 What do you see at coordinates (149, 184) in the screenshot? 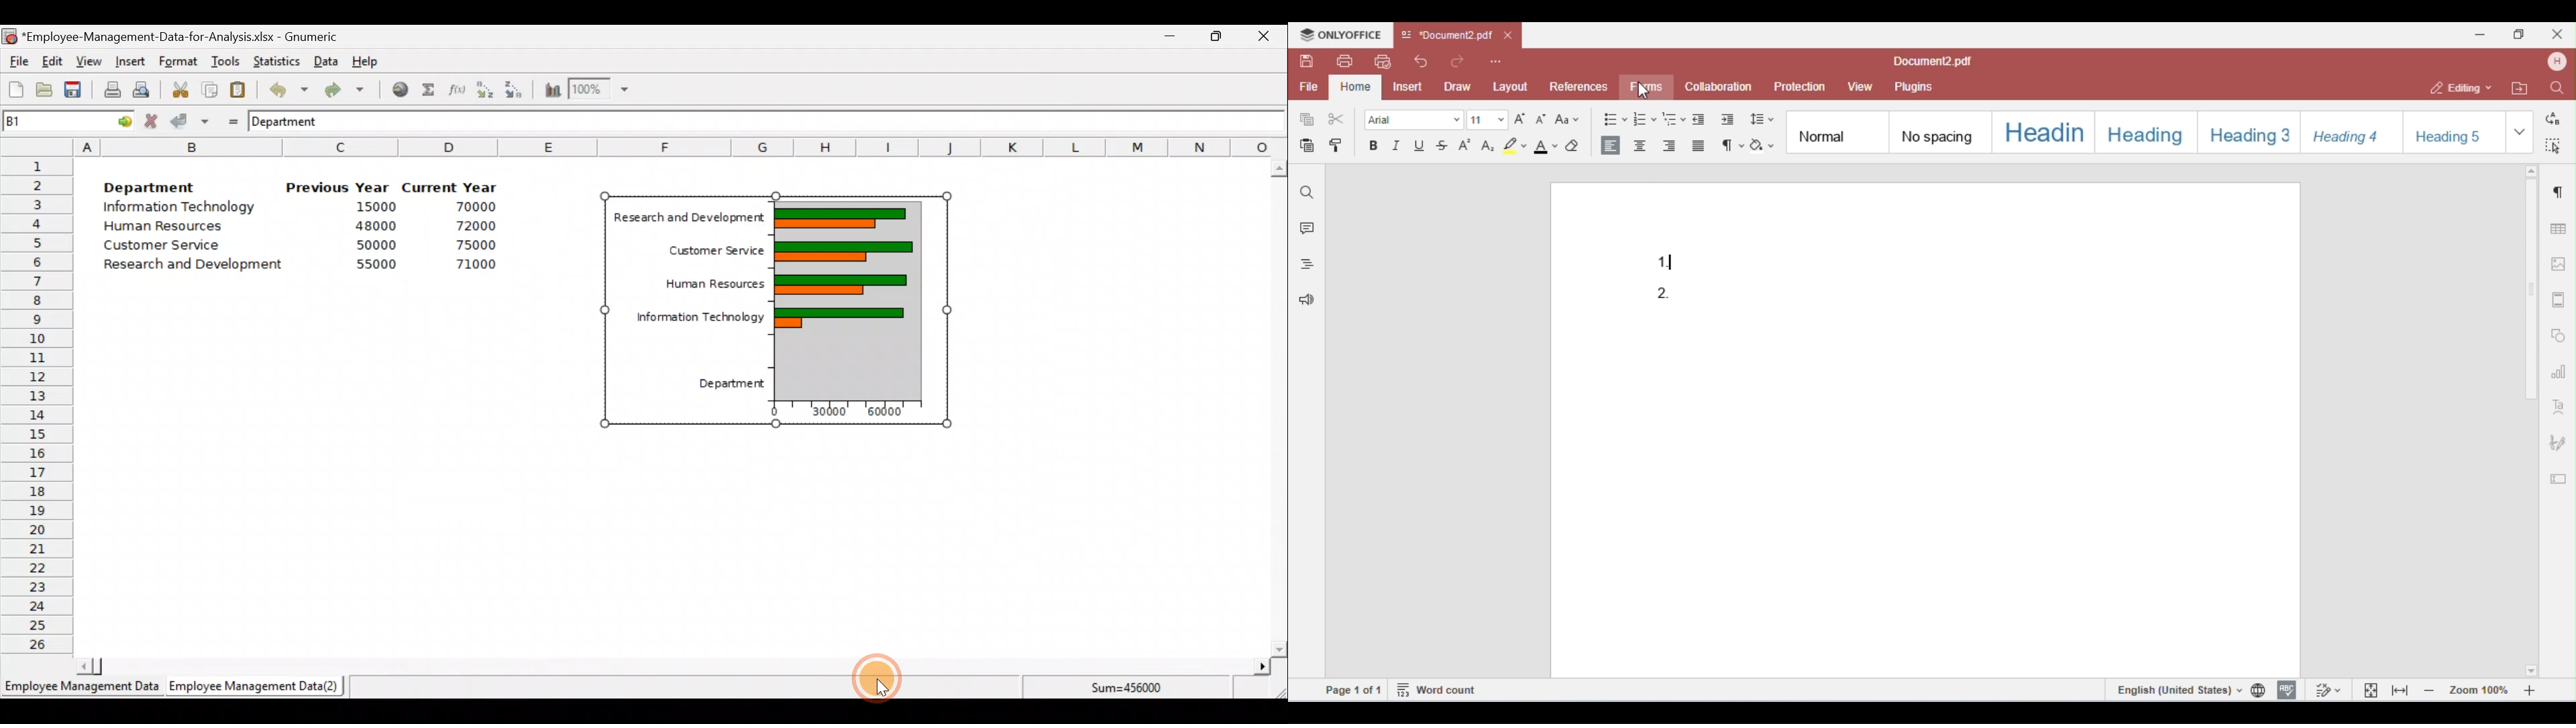
I see `Department` at bounding box center [149, 184].